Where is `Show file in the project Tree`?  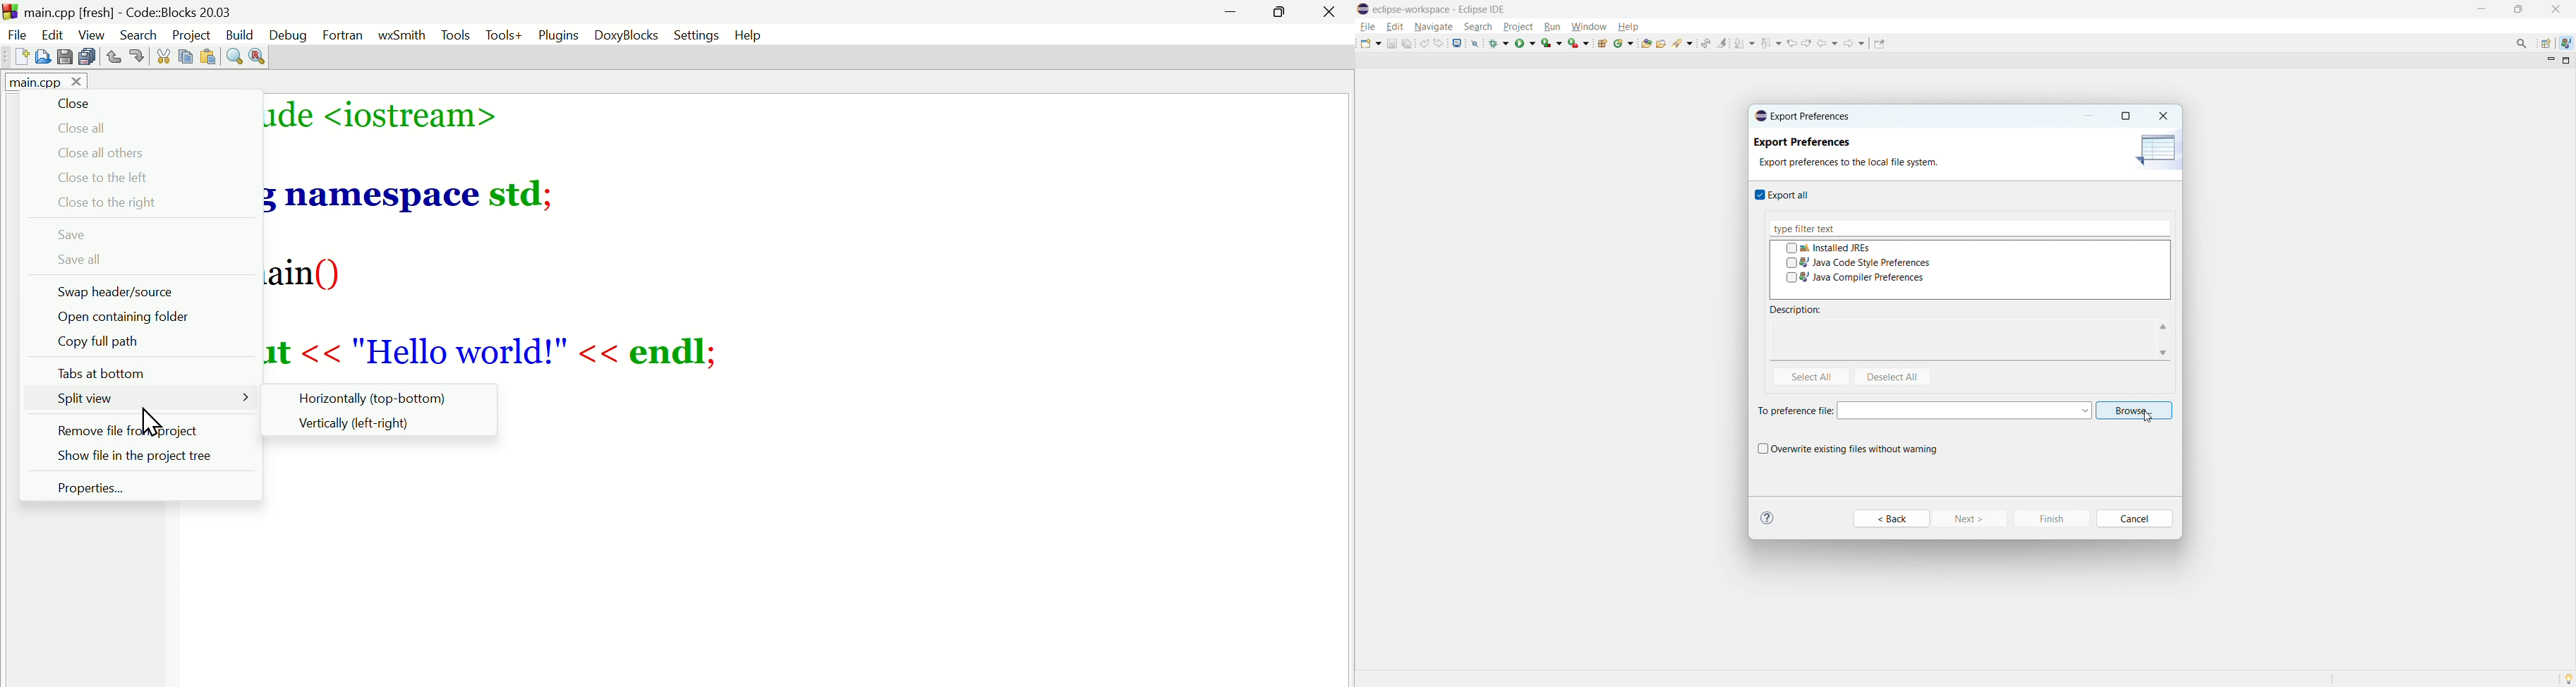 Show file in the project Tree is located at coordinates (140, 459).